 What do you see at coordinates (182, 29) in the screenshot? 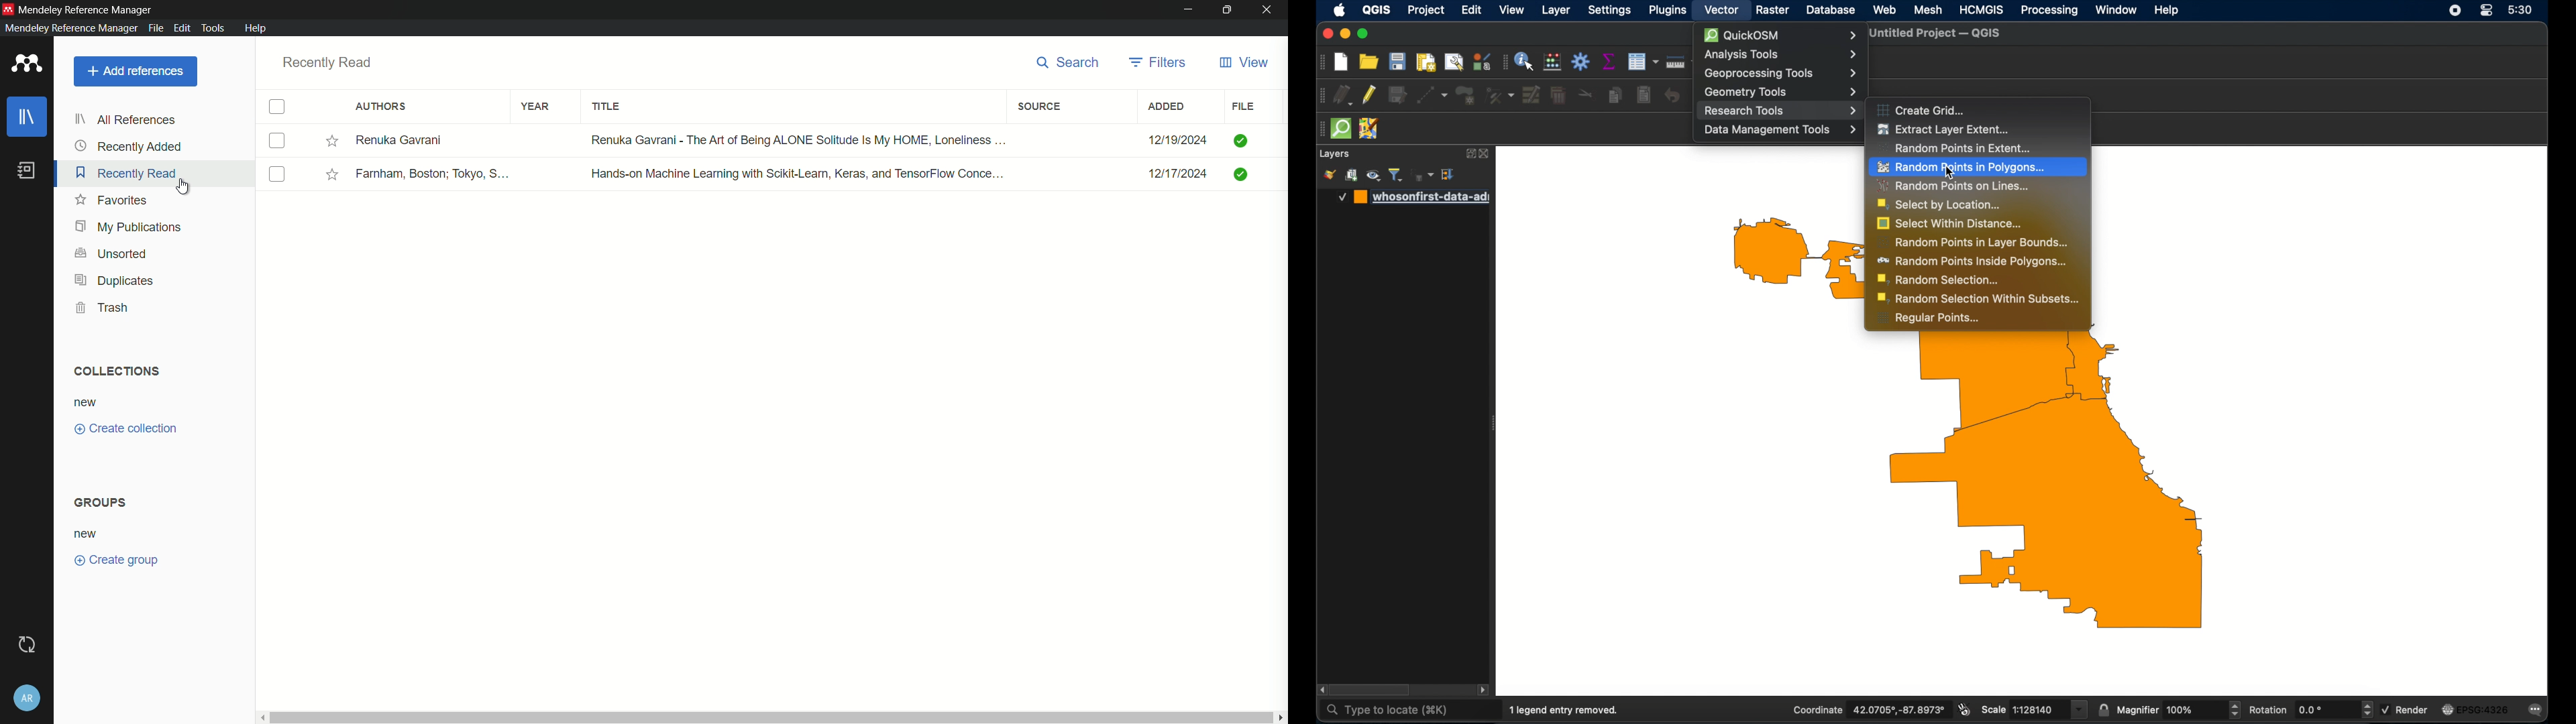
I see `edit menu` at bounding box center [182, 29].